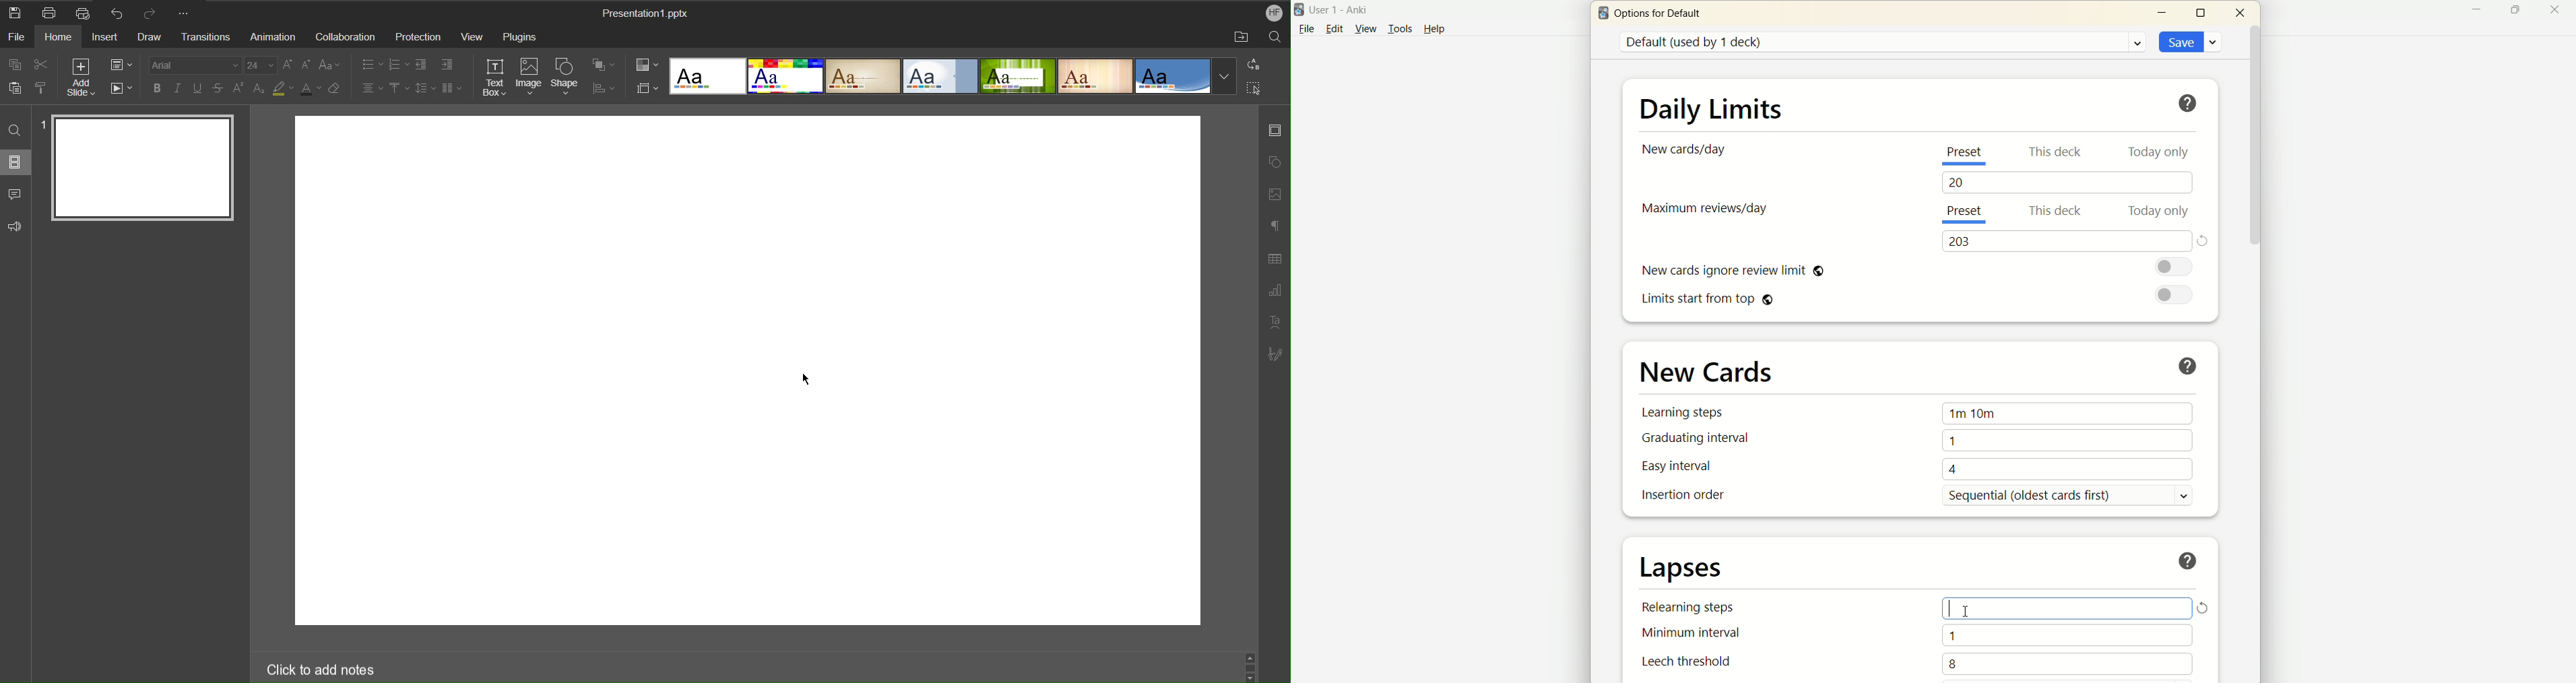  I want to click on Plugins, so click(519, 35).